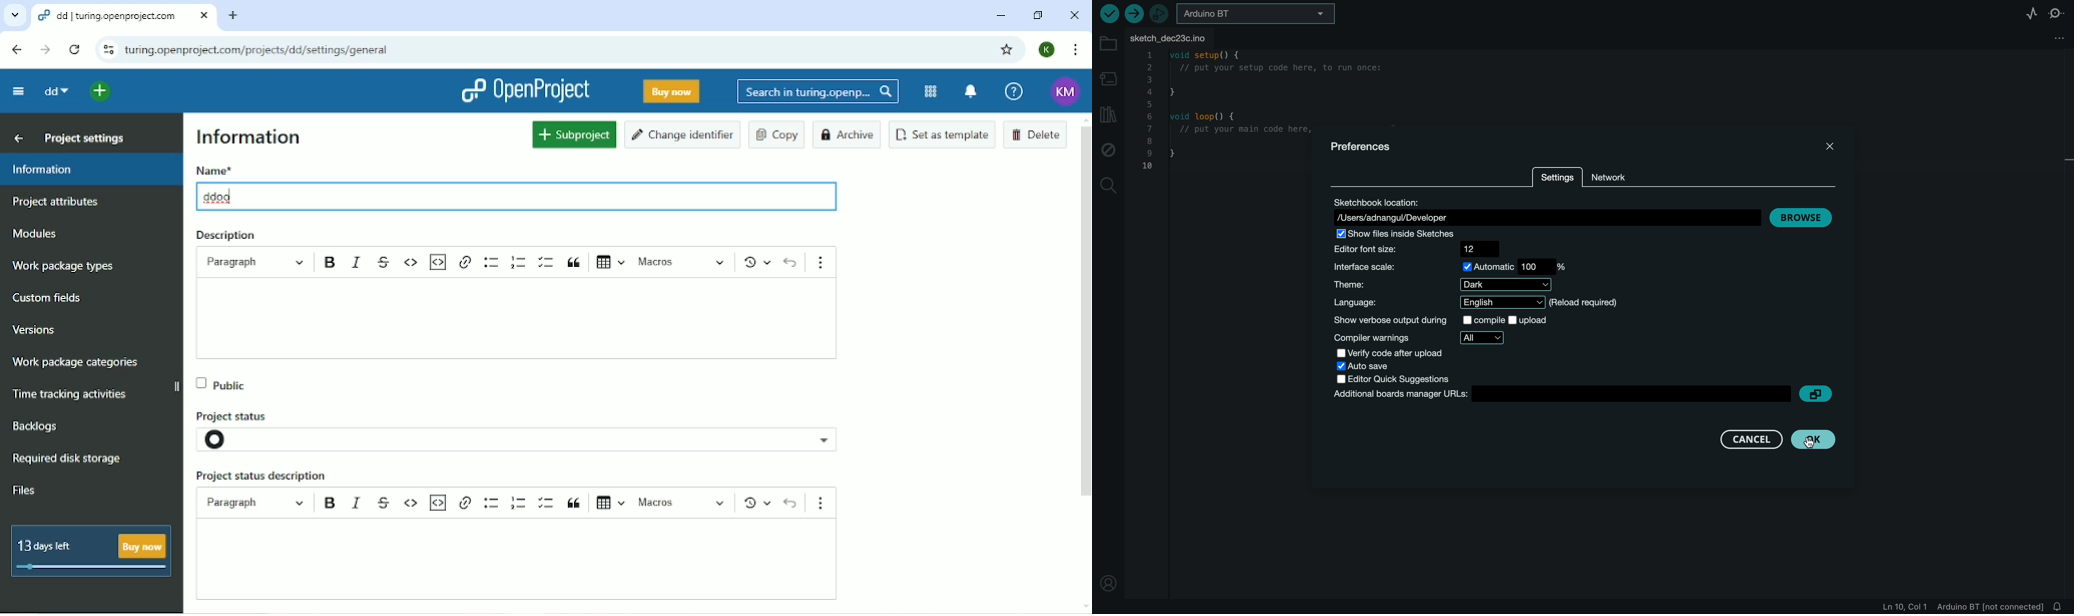 This screenshot has height=616, width=2100. Describe the element at coordinates (220, 196) in the screenshot. I see `ddoo` at that location.